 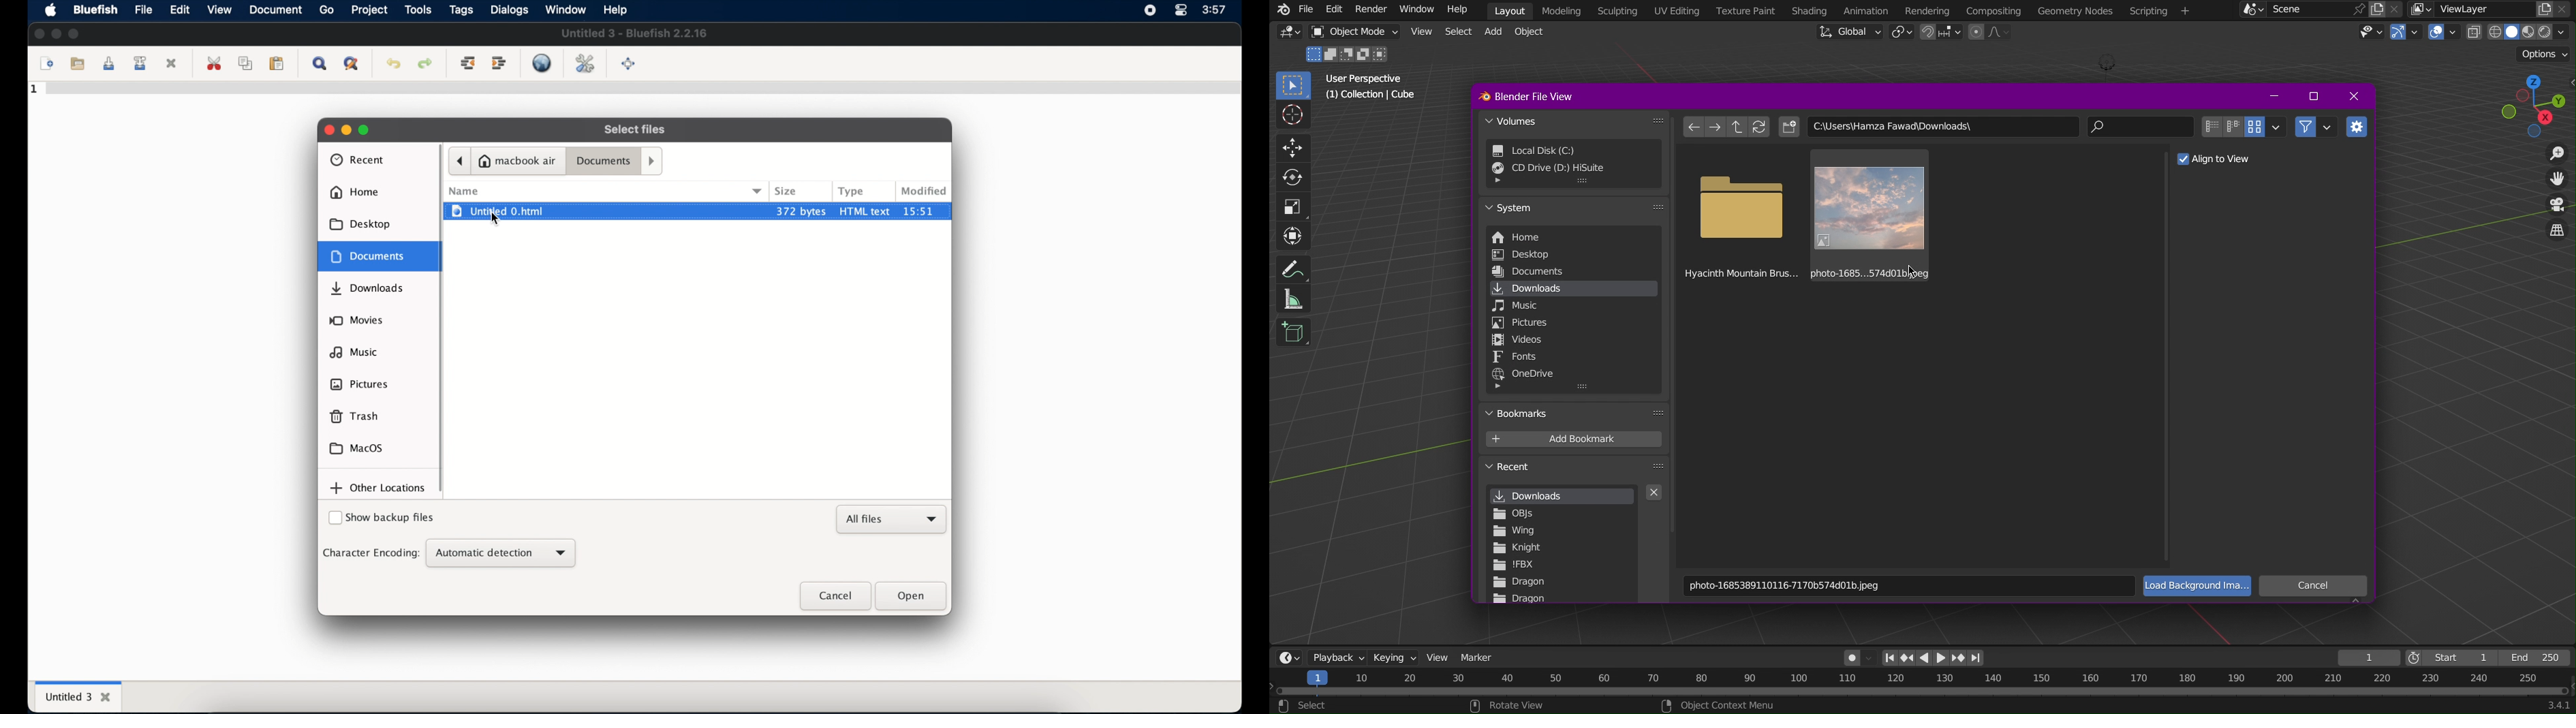 What do you see at coordinates (142, 63) in the screenshot?
I see `save file as` at bounding box center [142, 63].